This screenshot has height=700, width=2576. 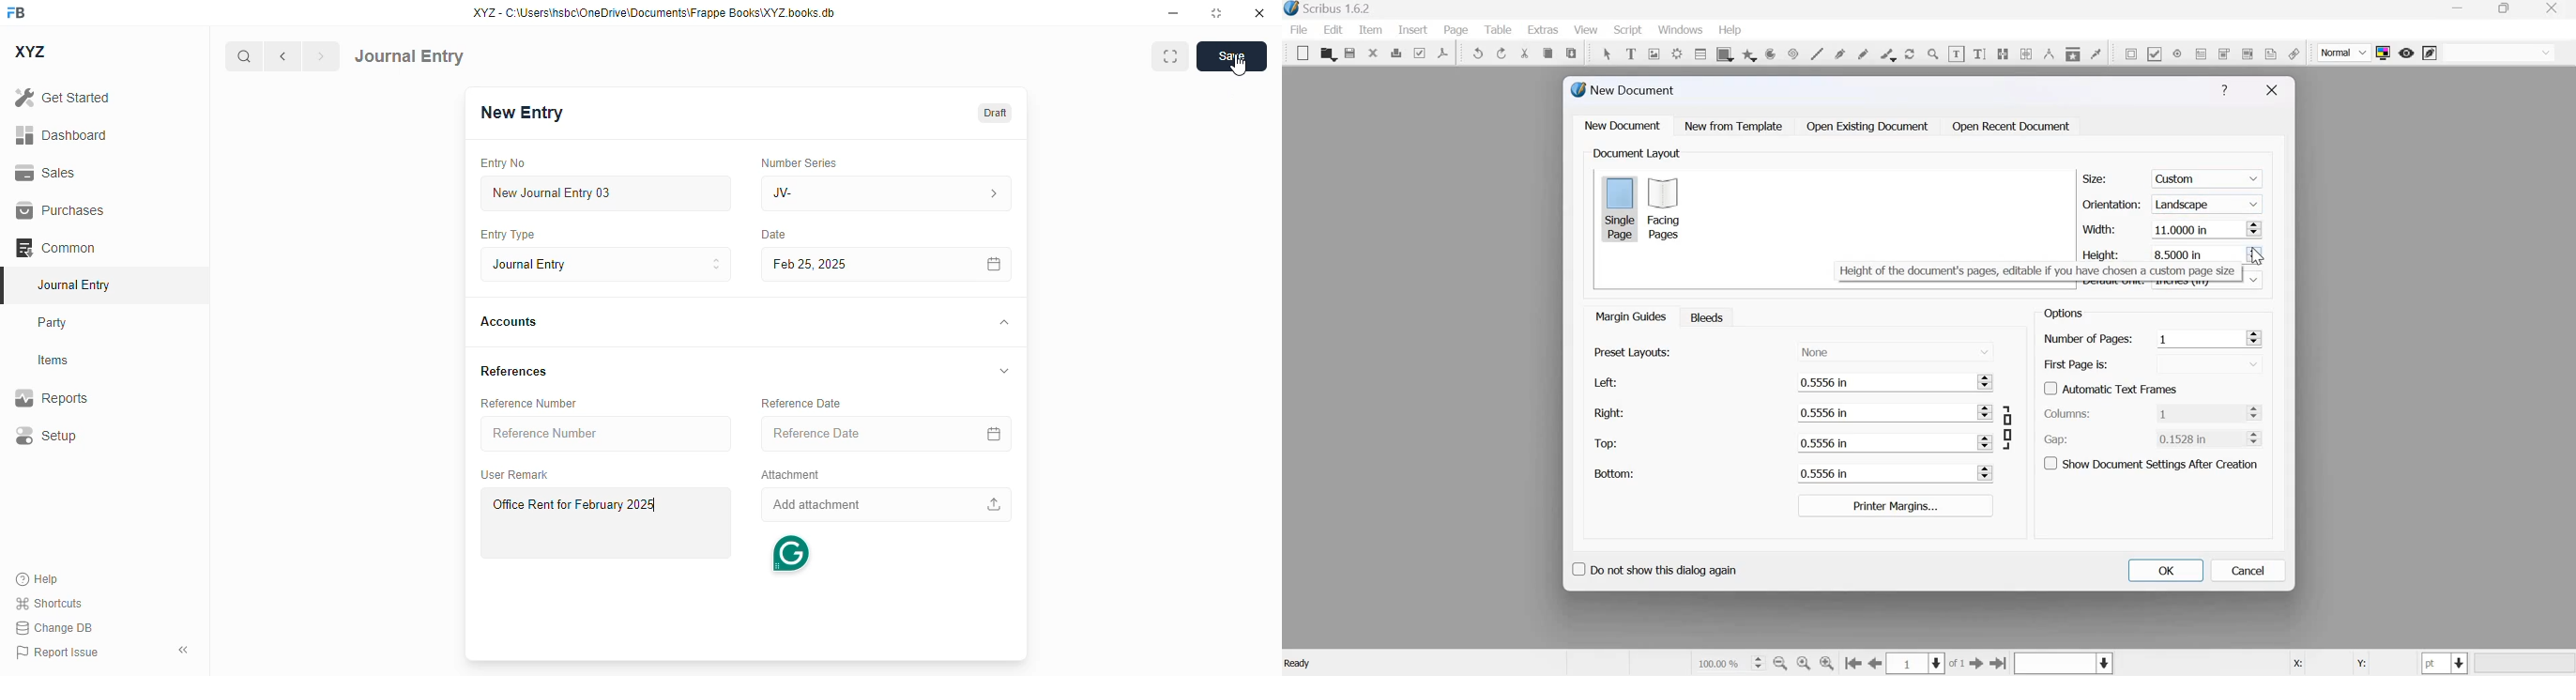 What do you see at coordinates (528, 404) in the screenshot?
I see `reference number` at bounding box center [528, 404].